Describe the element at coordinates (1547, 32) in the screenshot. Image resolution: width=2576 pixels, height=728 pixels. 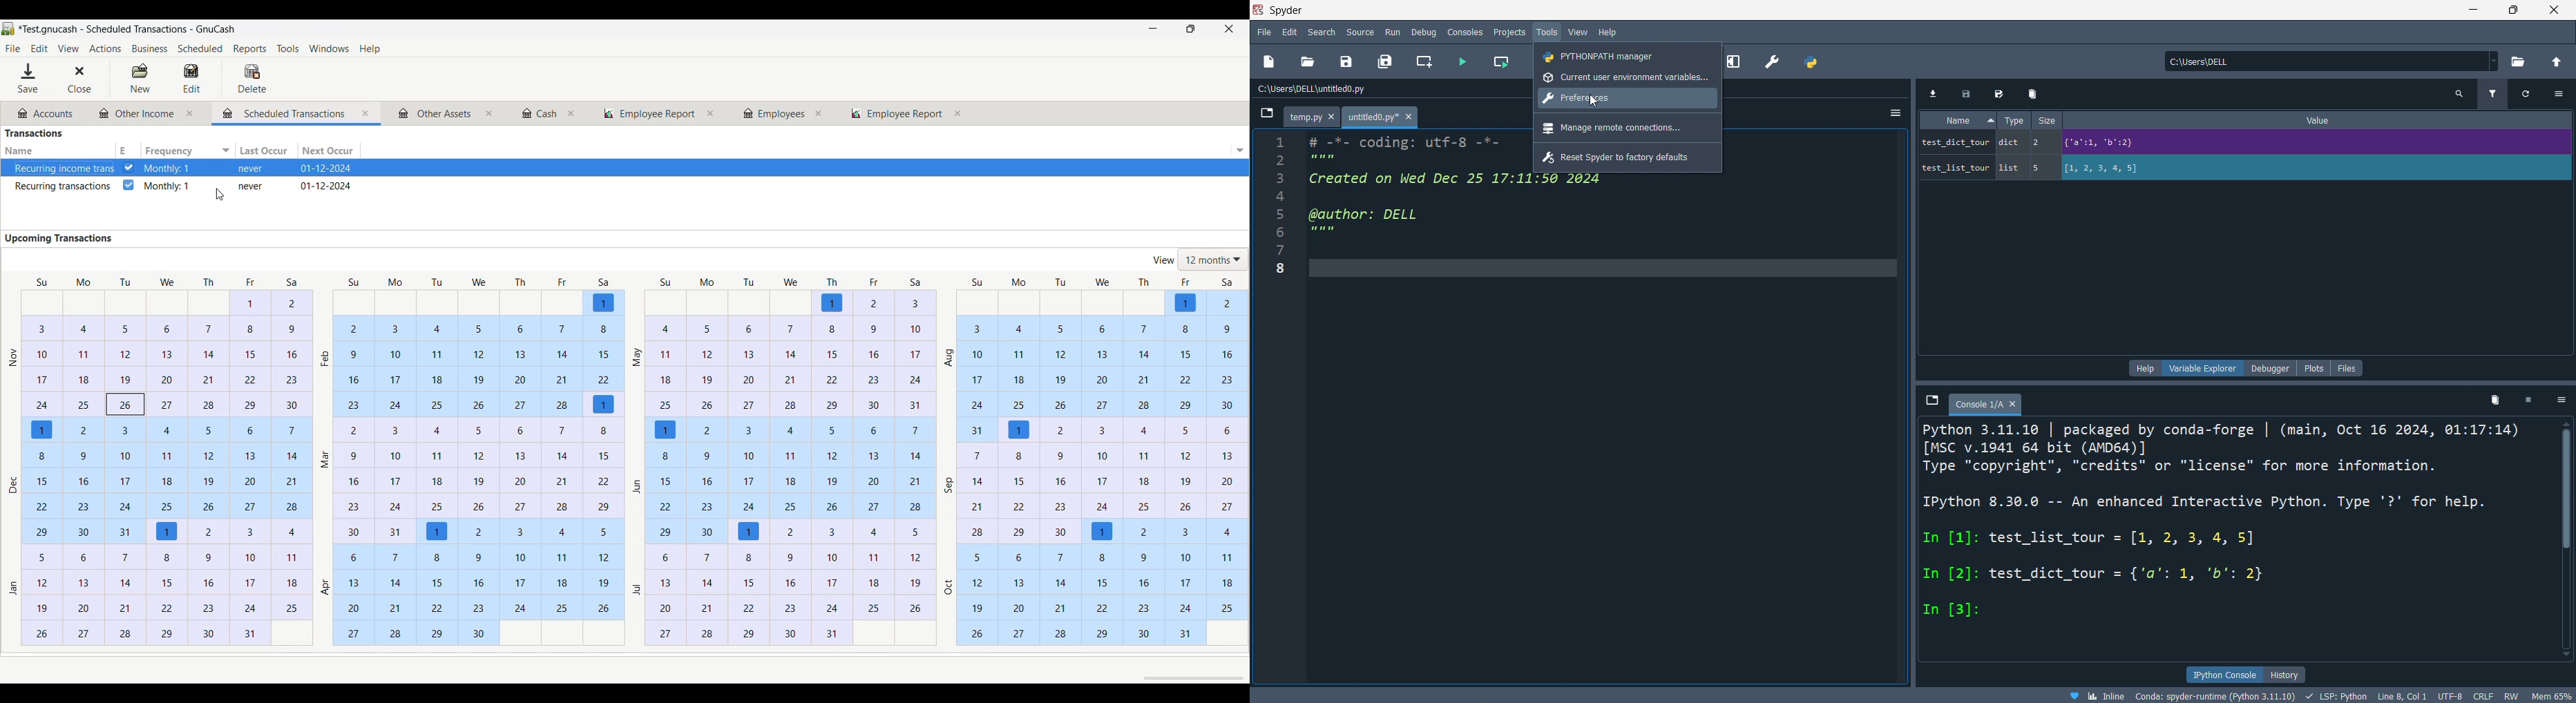
I see `tools` at that location.